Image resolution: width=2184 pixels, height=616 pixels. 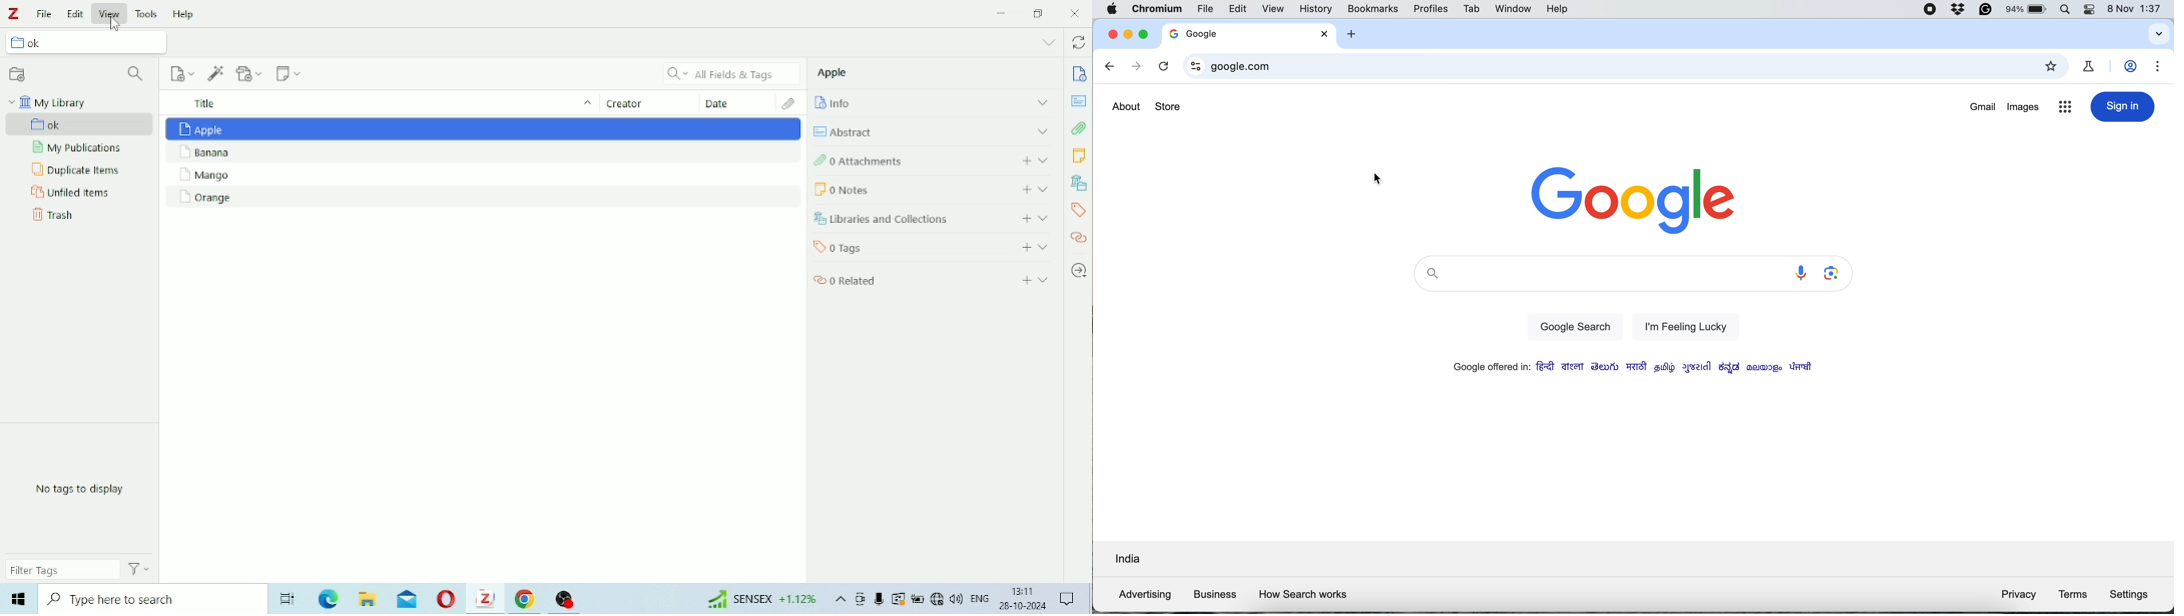 I want to click on edit, so click(x=1239, y=9).